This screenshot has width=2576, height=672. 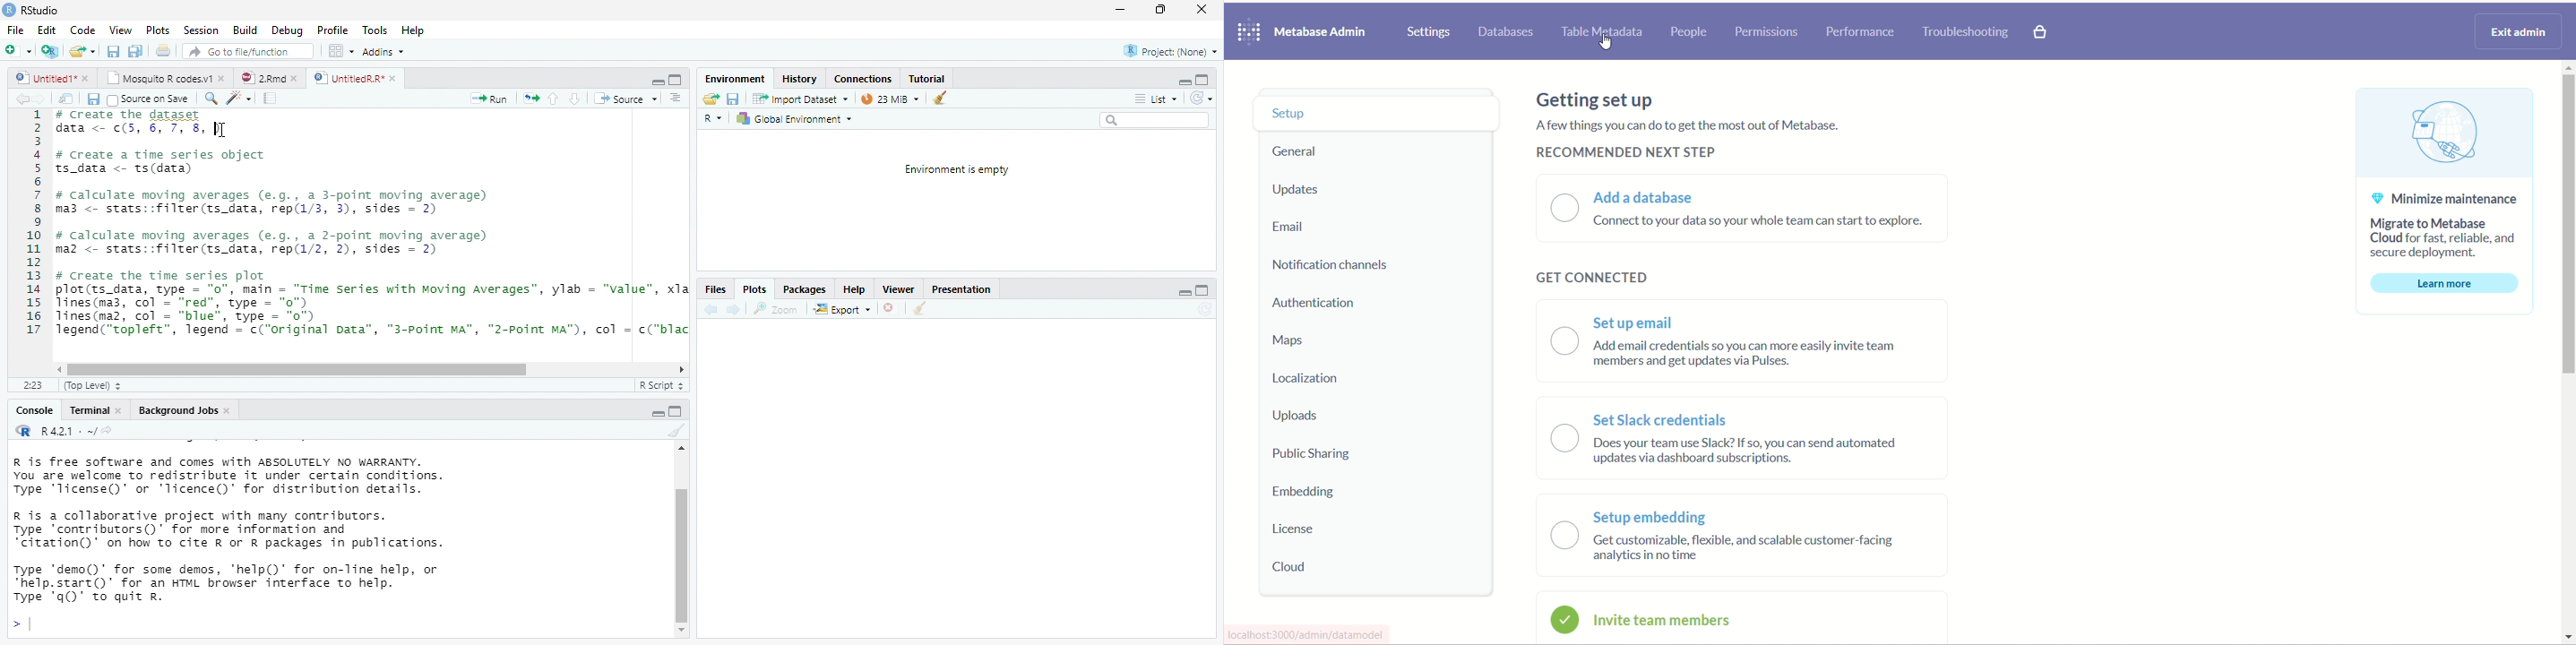 I want to click on Help, so click(x=852, y=289).